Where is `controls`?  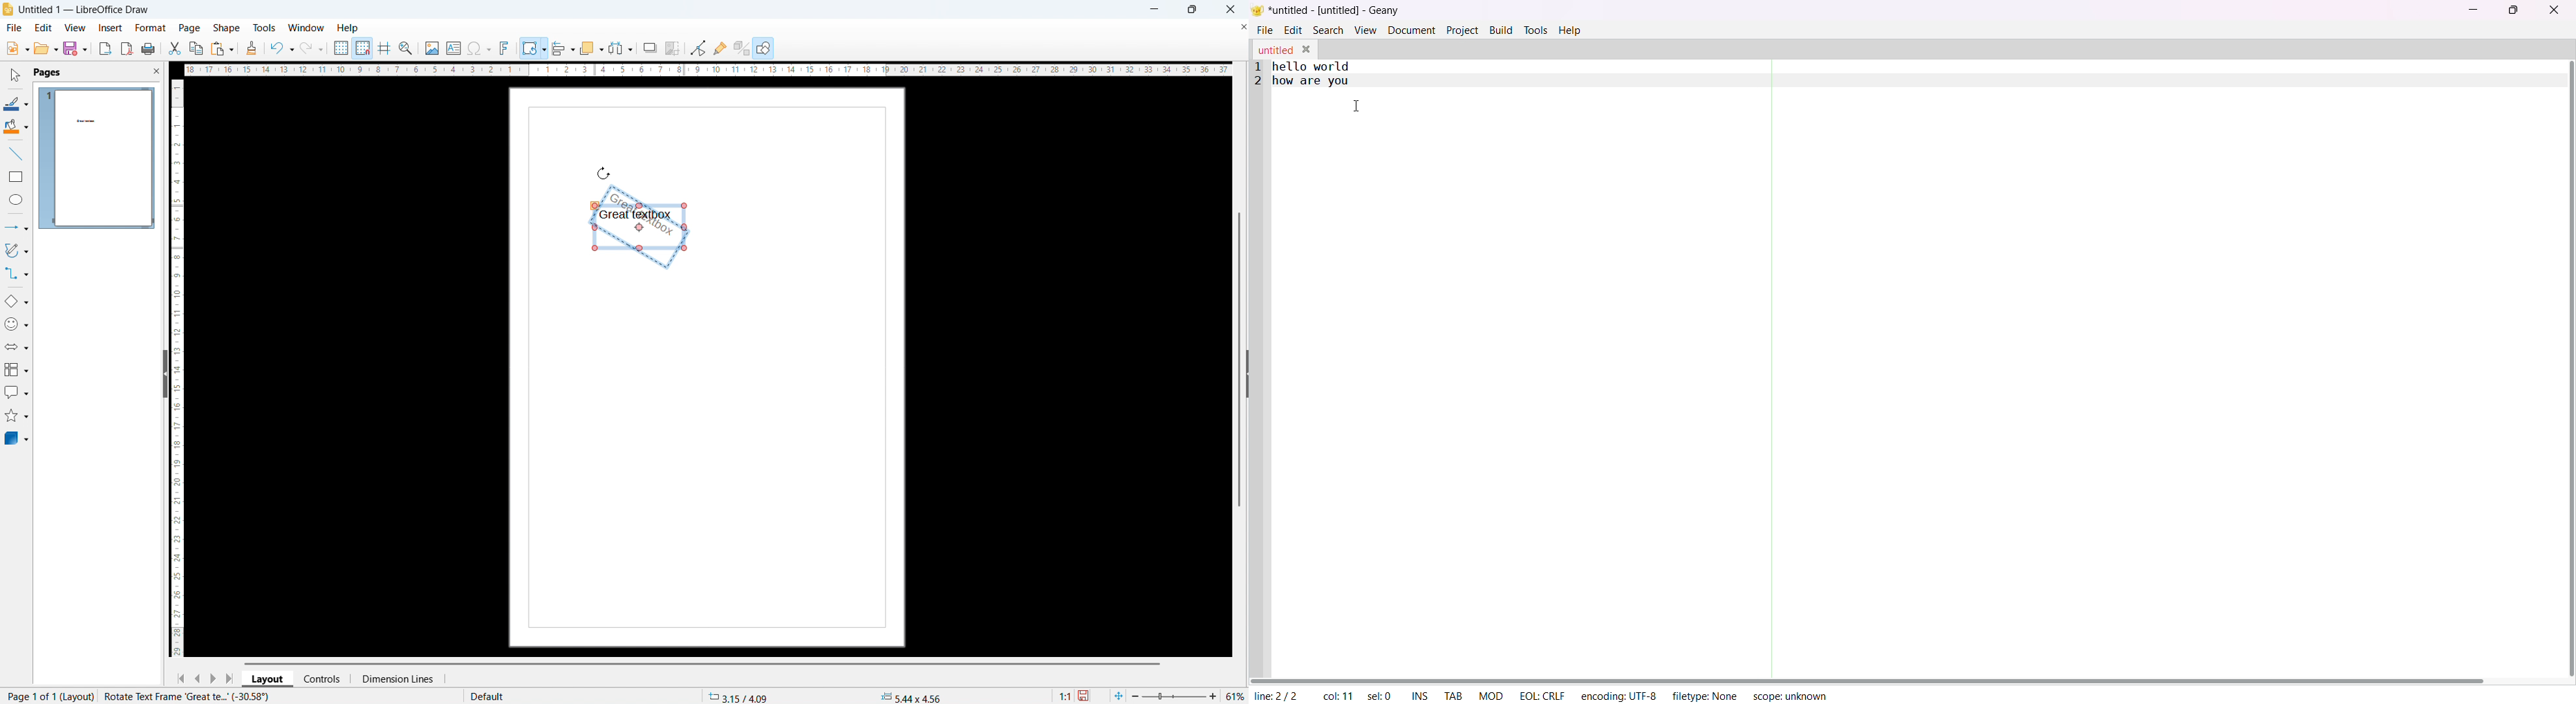
controls is located at coordinates (324, 679).